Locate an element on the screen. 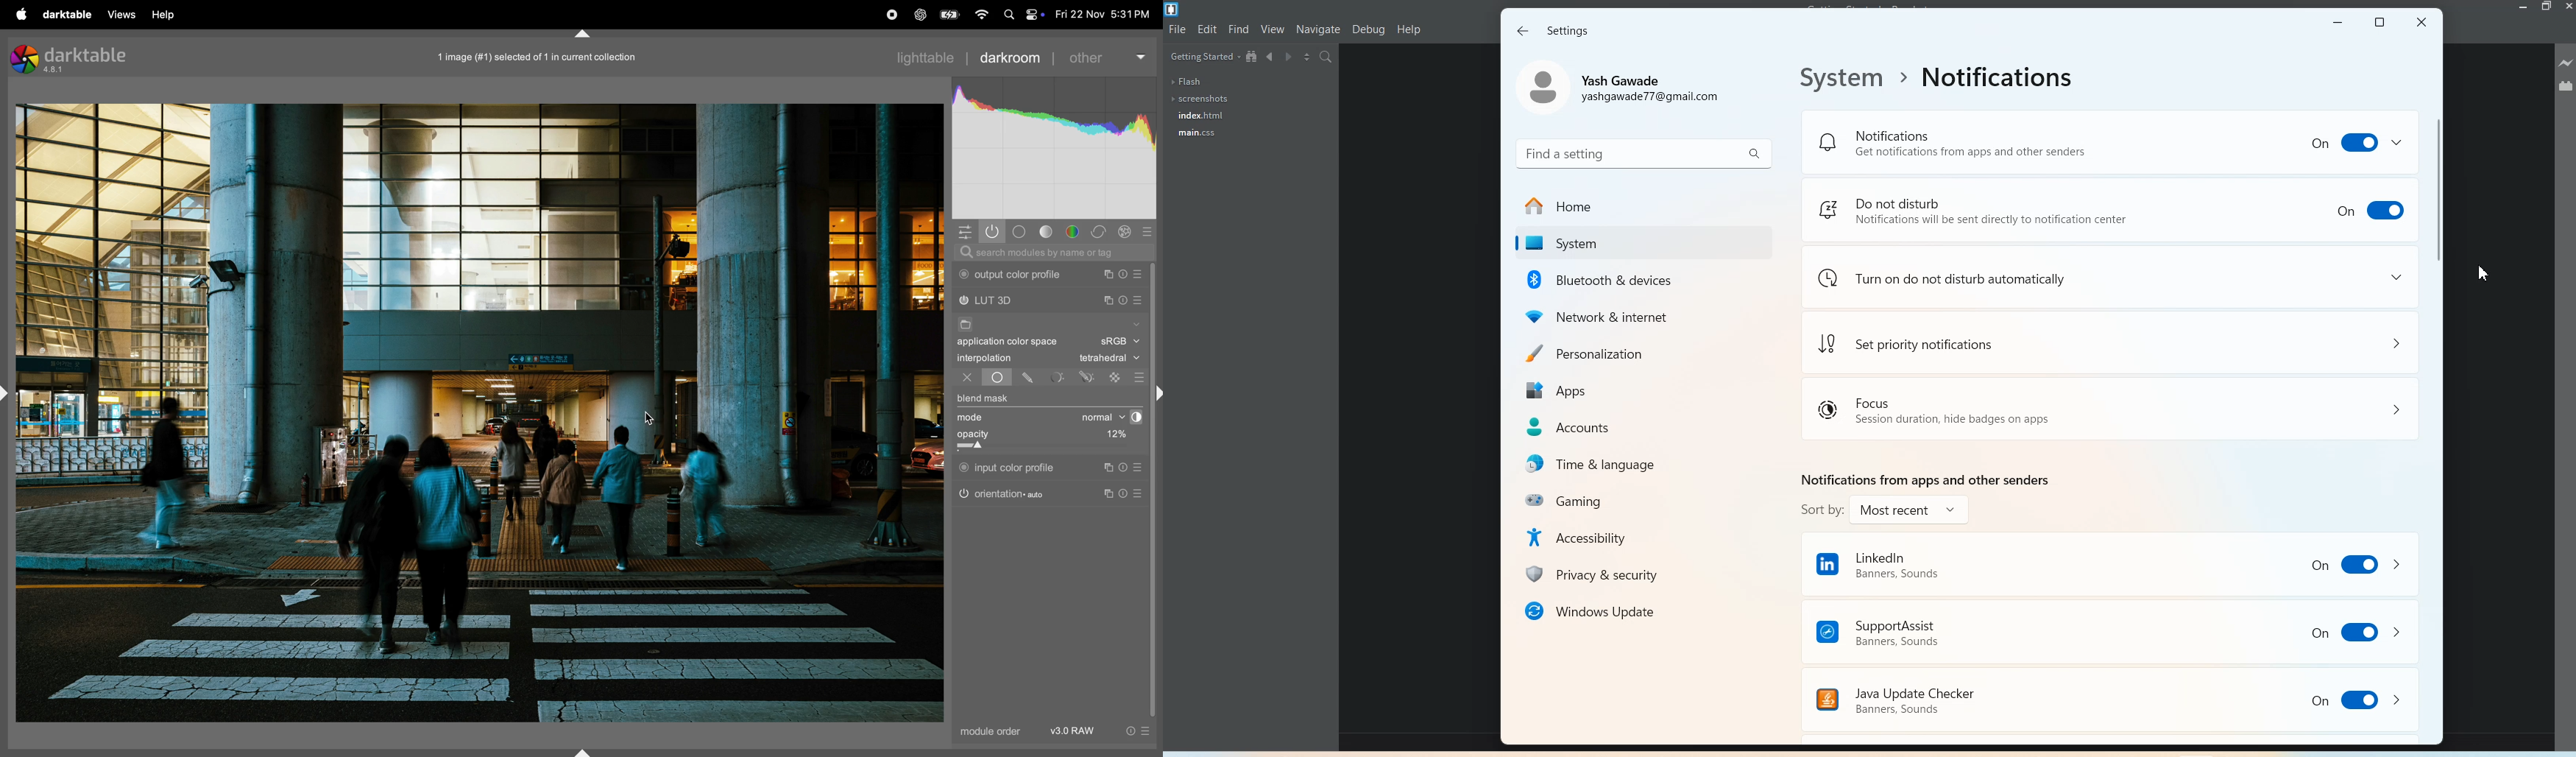 The height and width of the screenshot is (784, 2576). image is located at coordinates (480, 412).